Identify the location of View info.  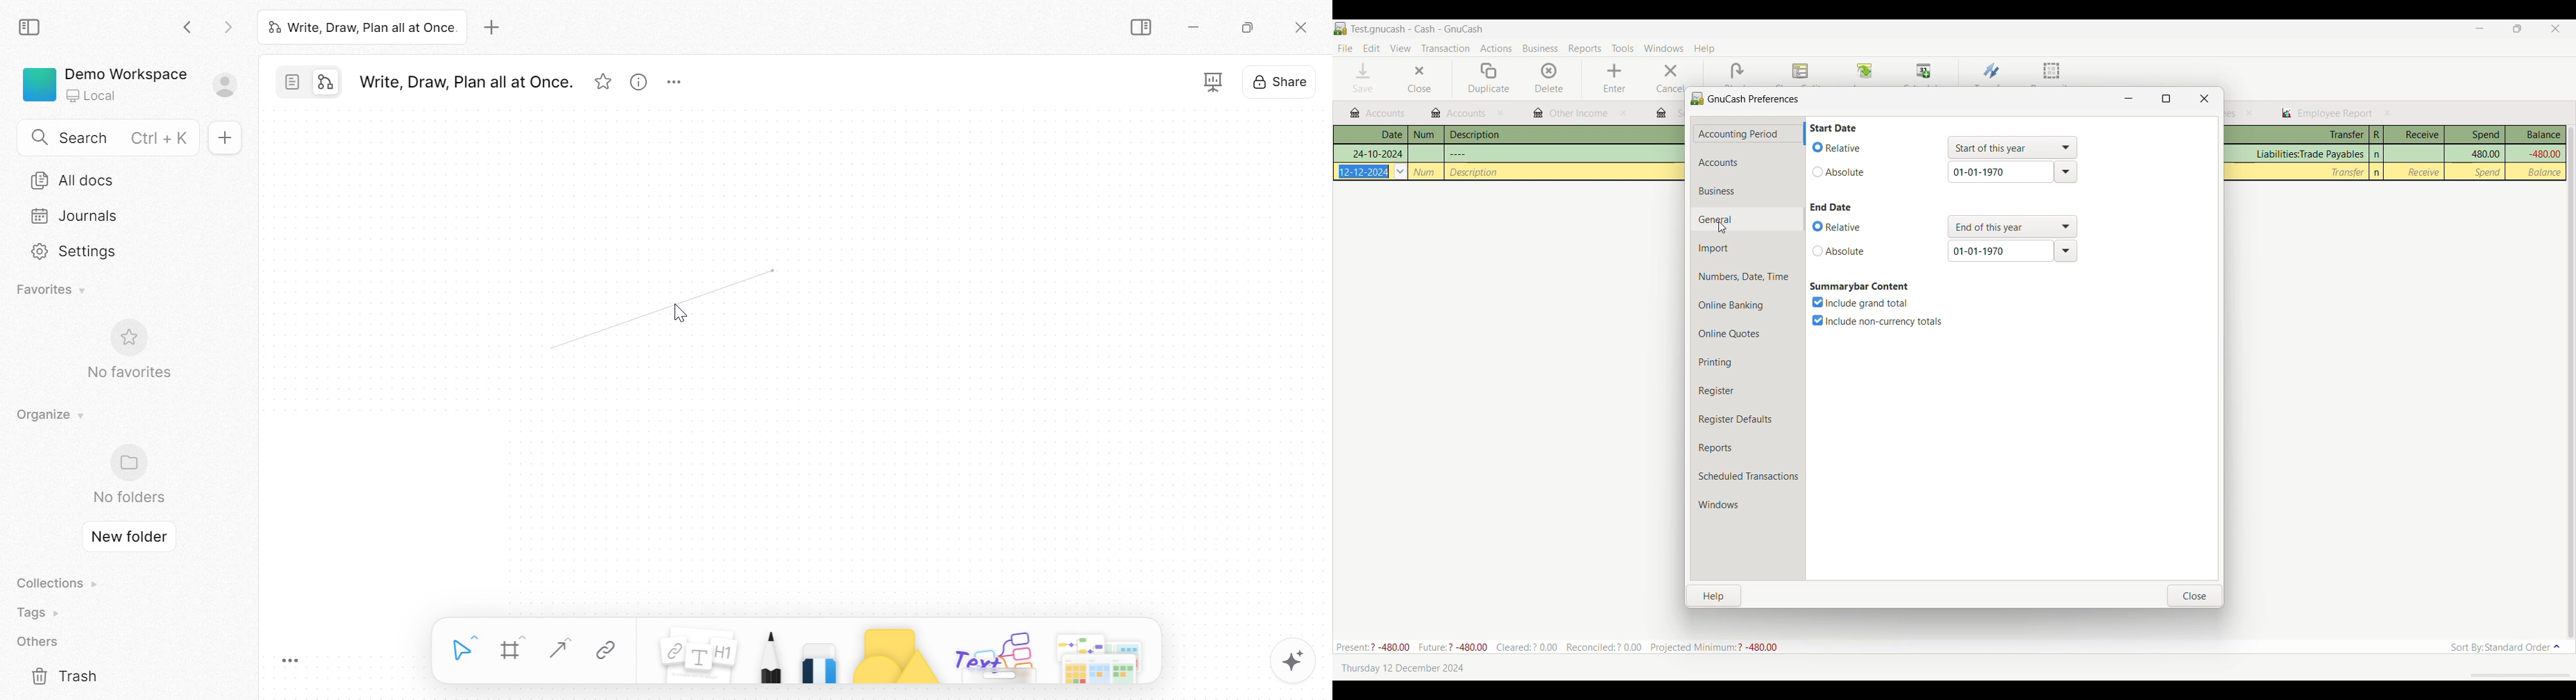
(638, 85).